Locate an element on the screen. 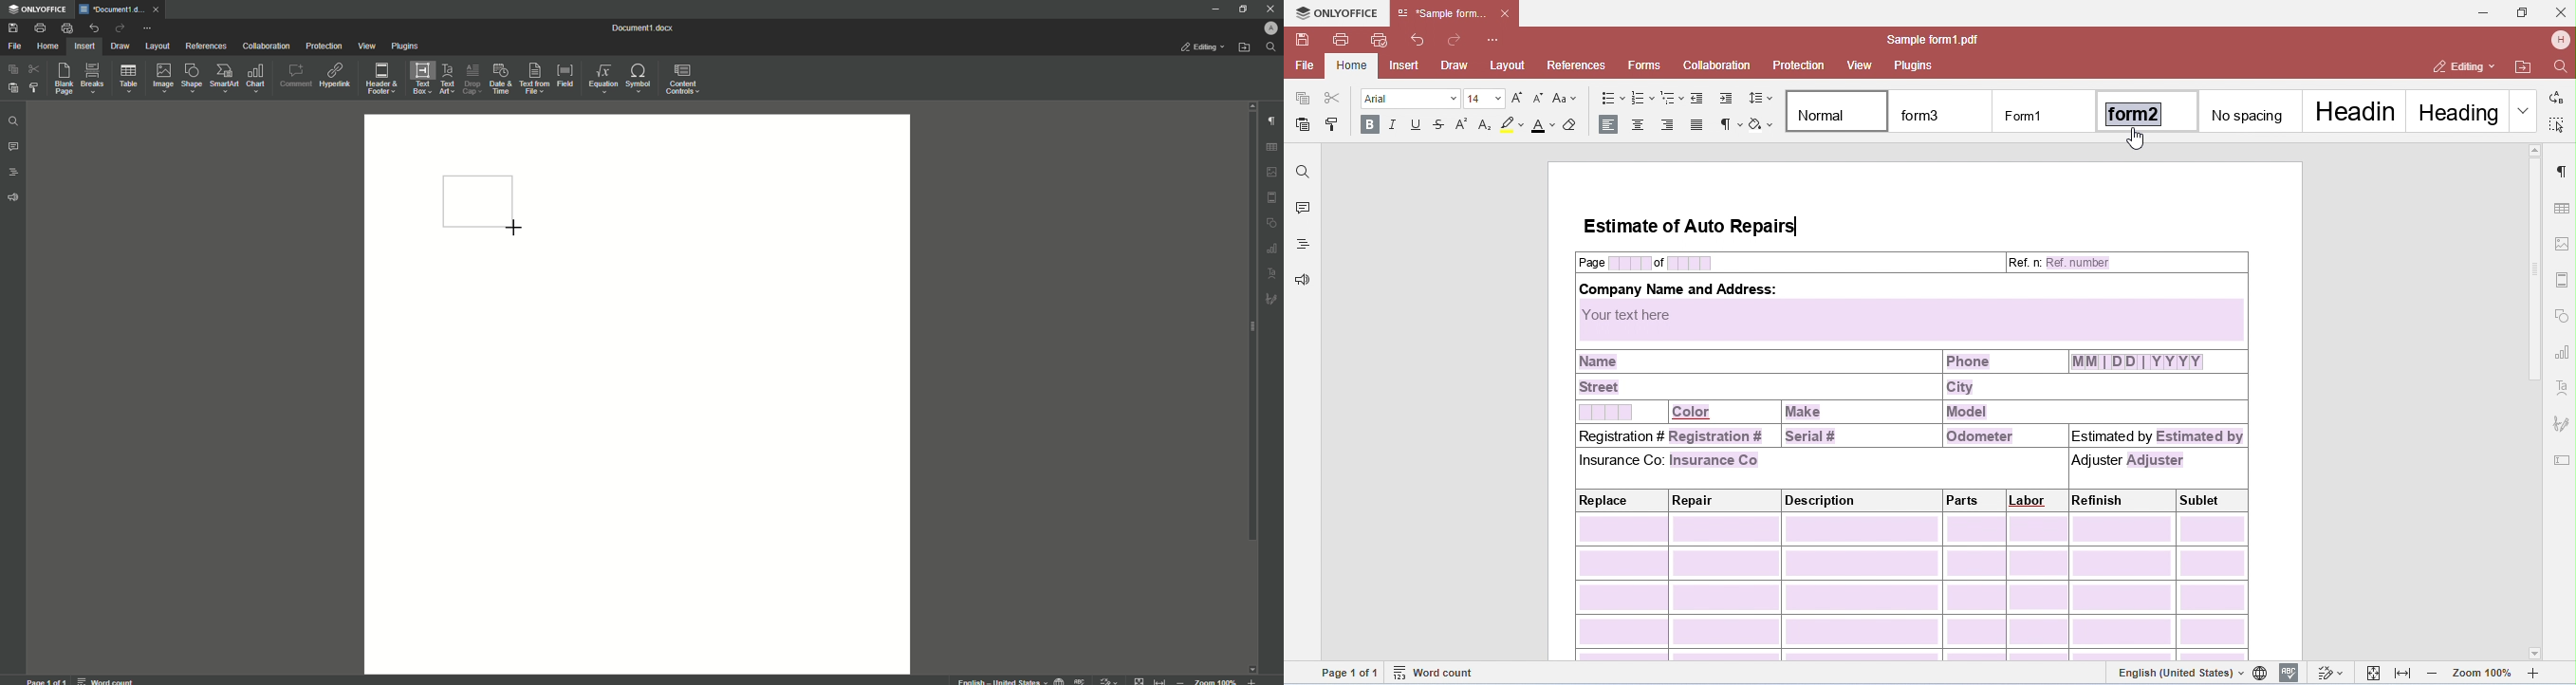 Image resolution: width=2576 pixels, height=700 pixels. Shape is located at coordinates (190, 78).